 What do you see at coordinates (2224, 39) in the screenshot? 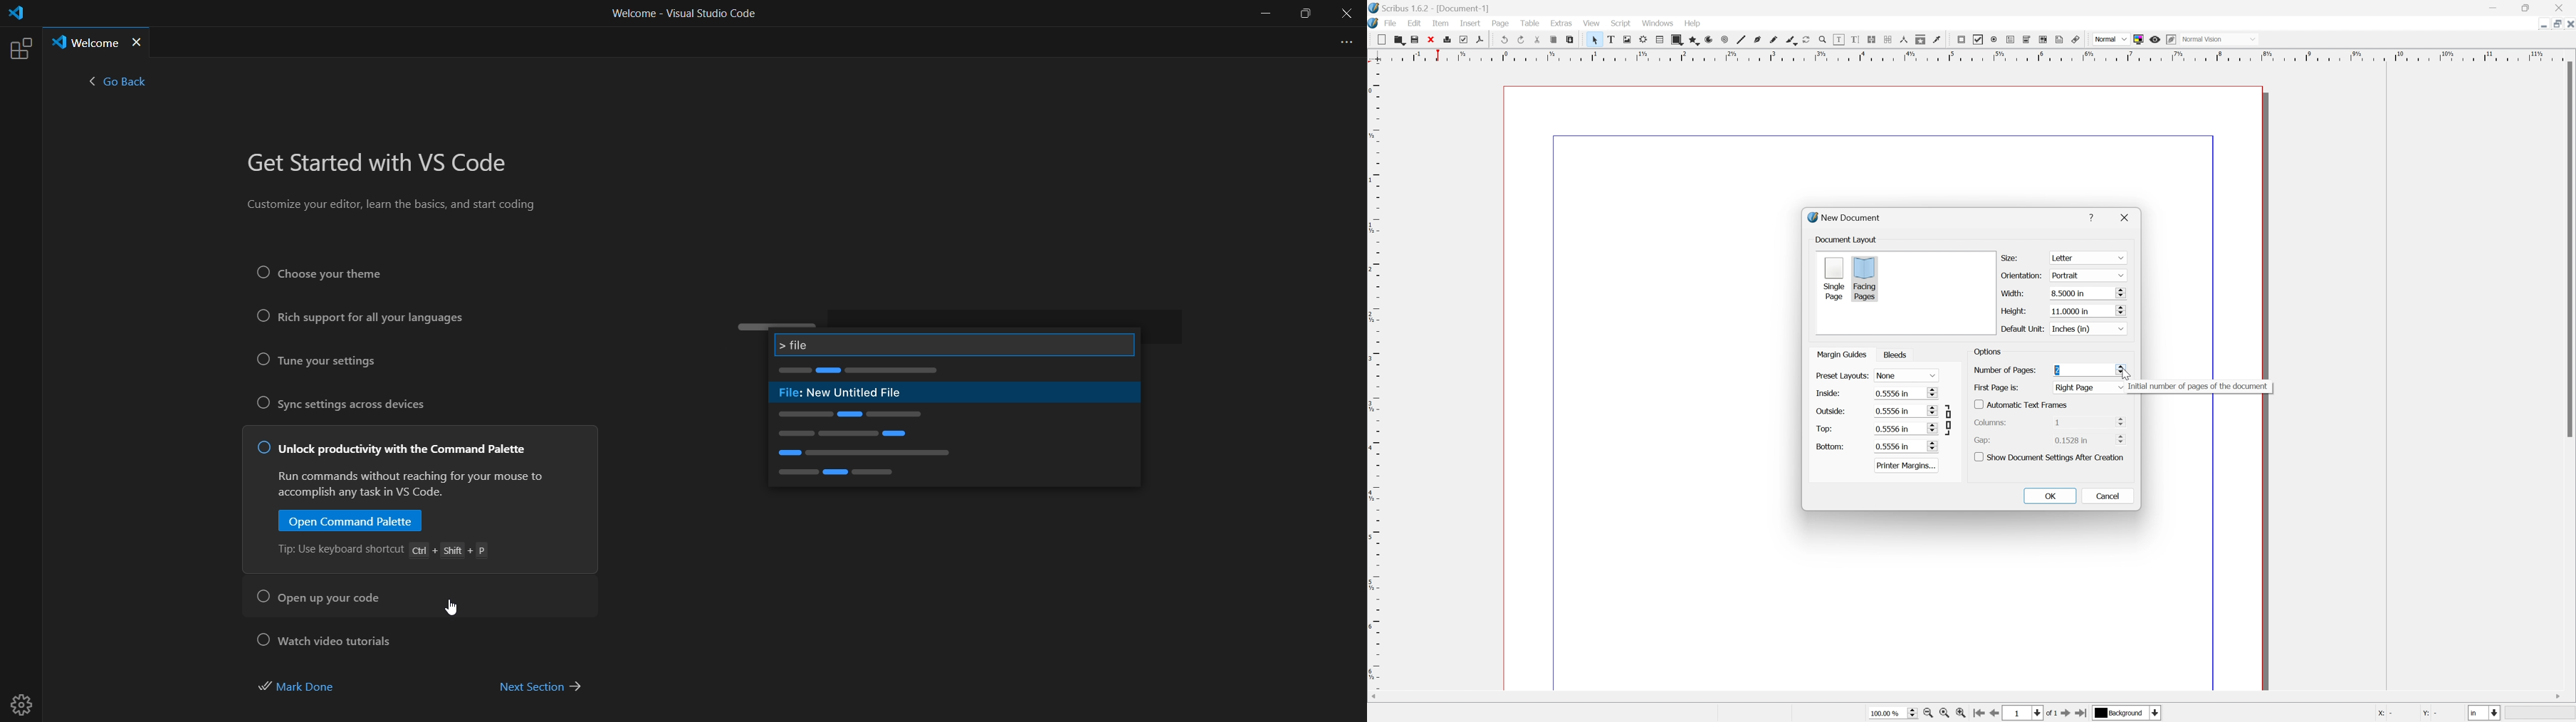
I see `Normal vision` at bounding box center [2224, 39].